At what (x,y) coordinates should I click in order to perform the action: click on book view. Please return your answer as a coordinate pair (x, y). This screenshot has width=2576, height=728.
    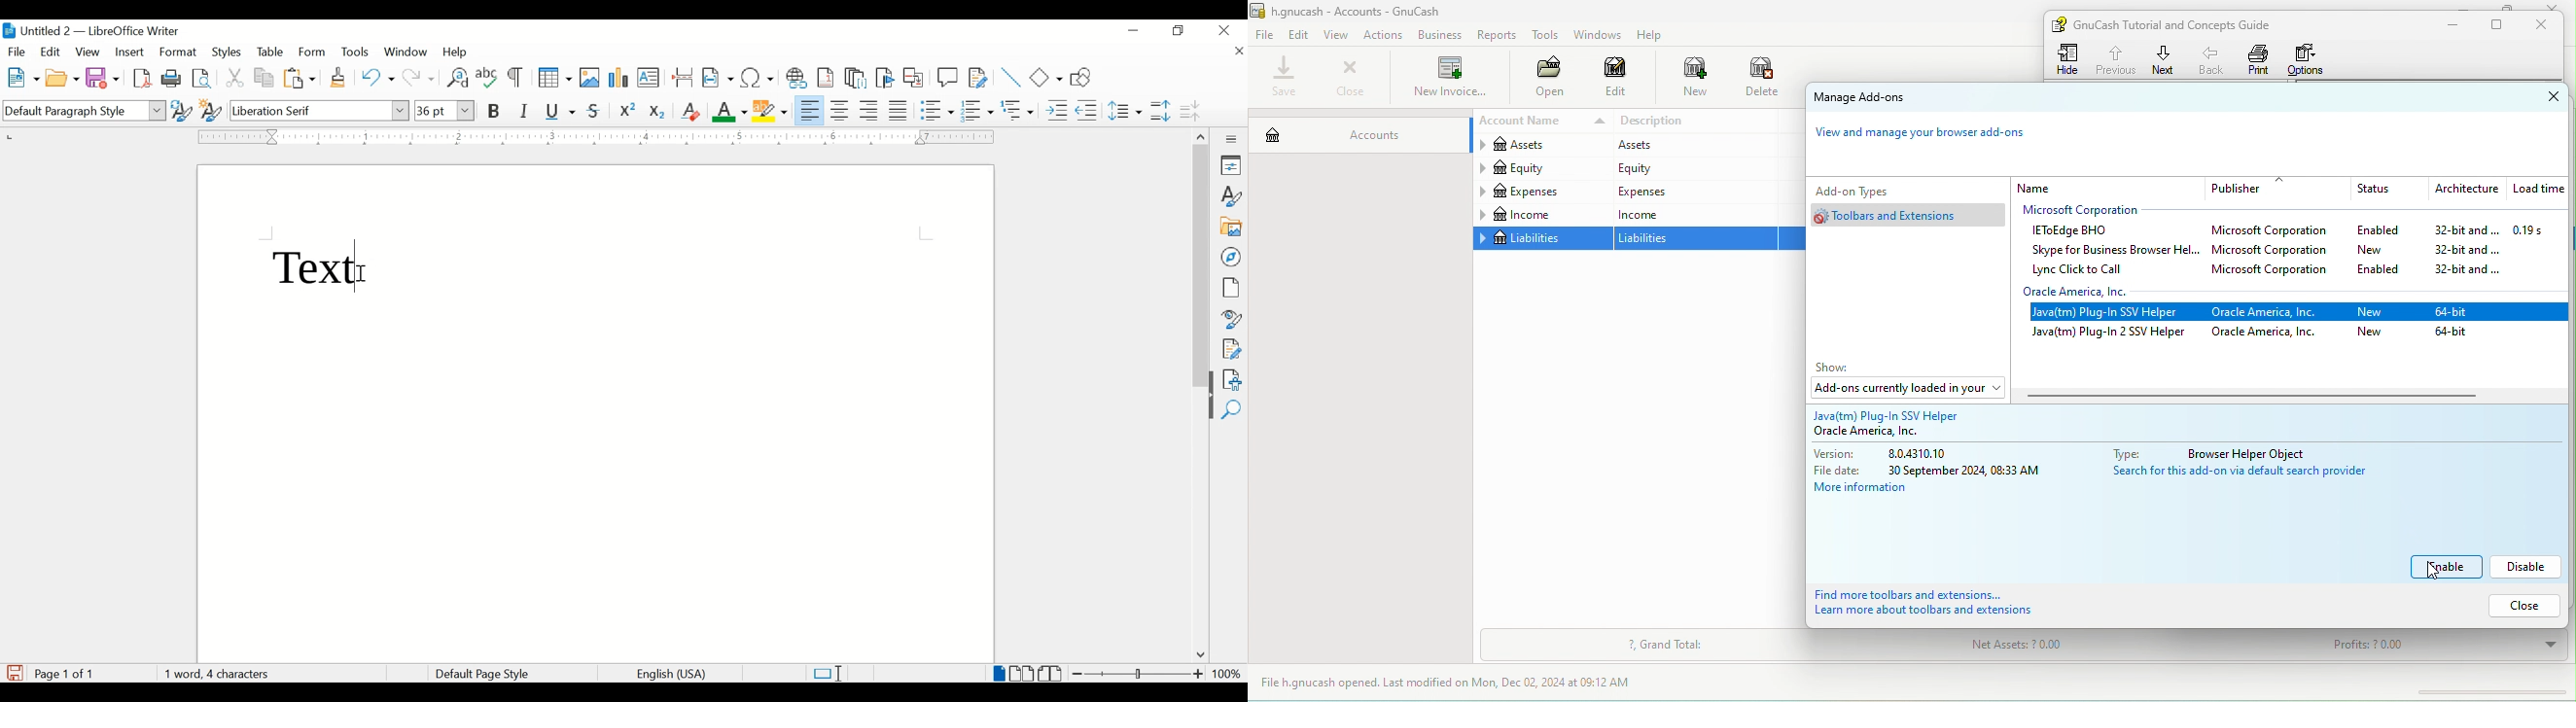
    Looking at the image, I should click on (1053, 673).